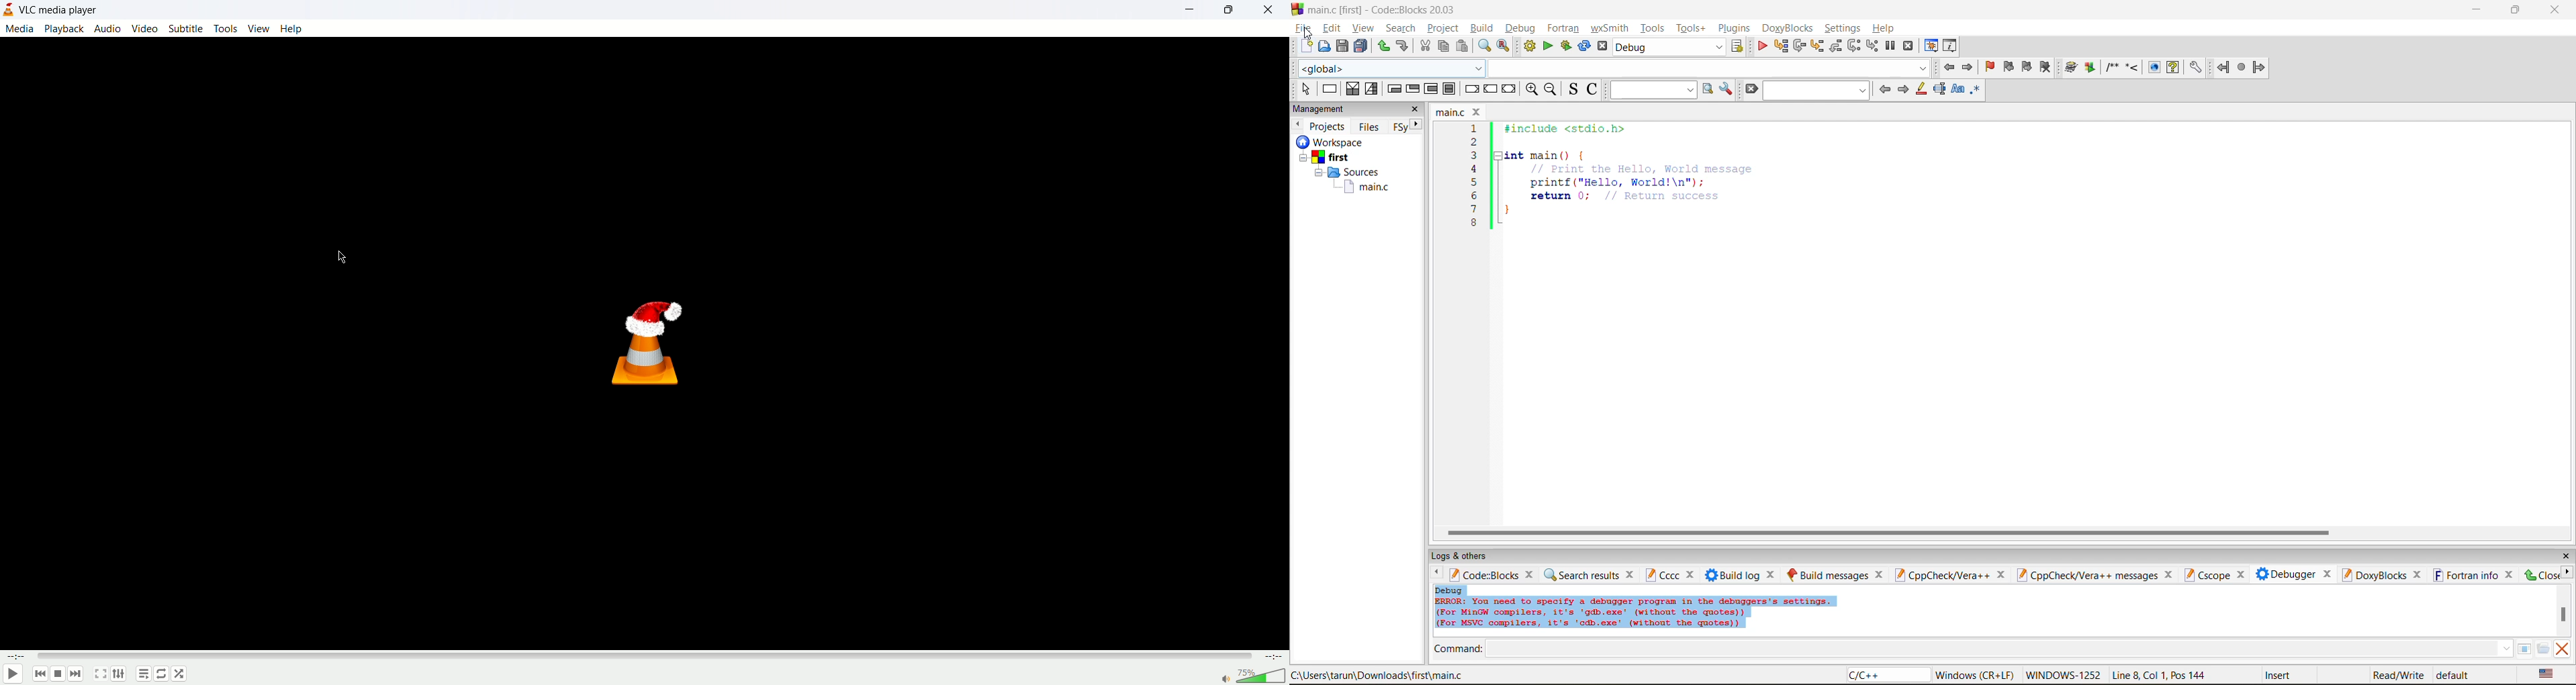  What do you see at coordinates (645, 655) in the screenshot?
I see `seek bar` at bounding box center [645, 655].